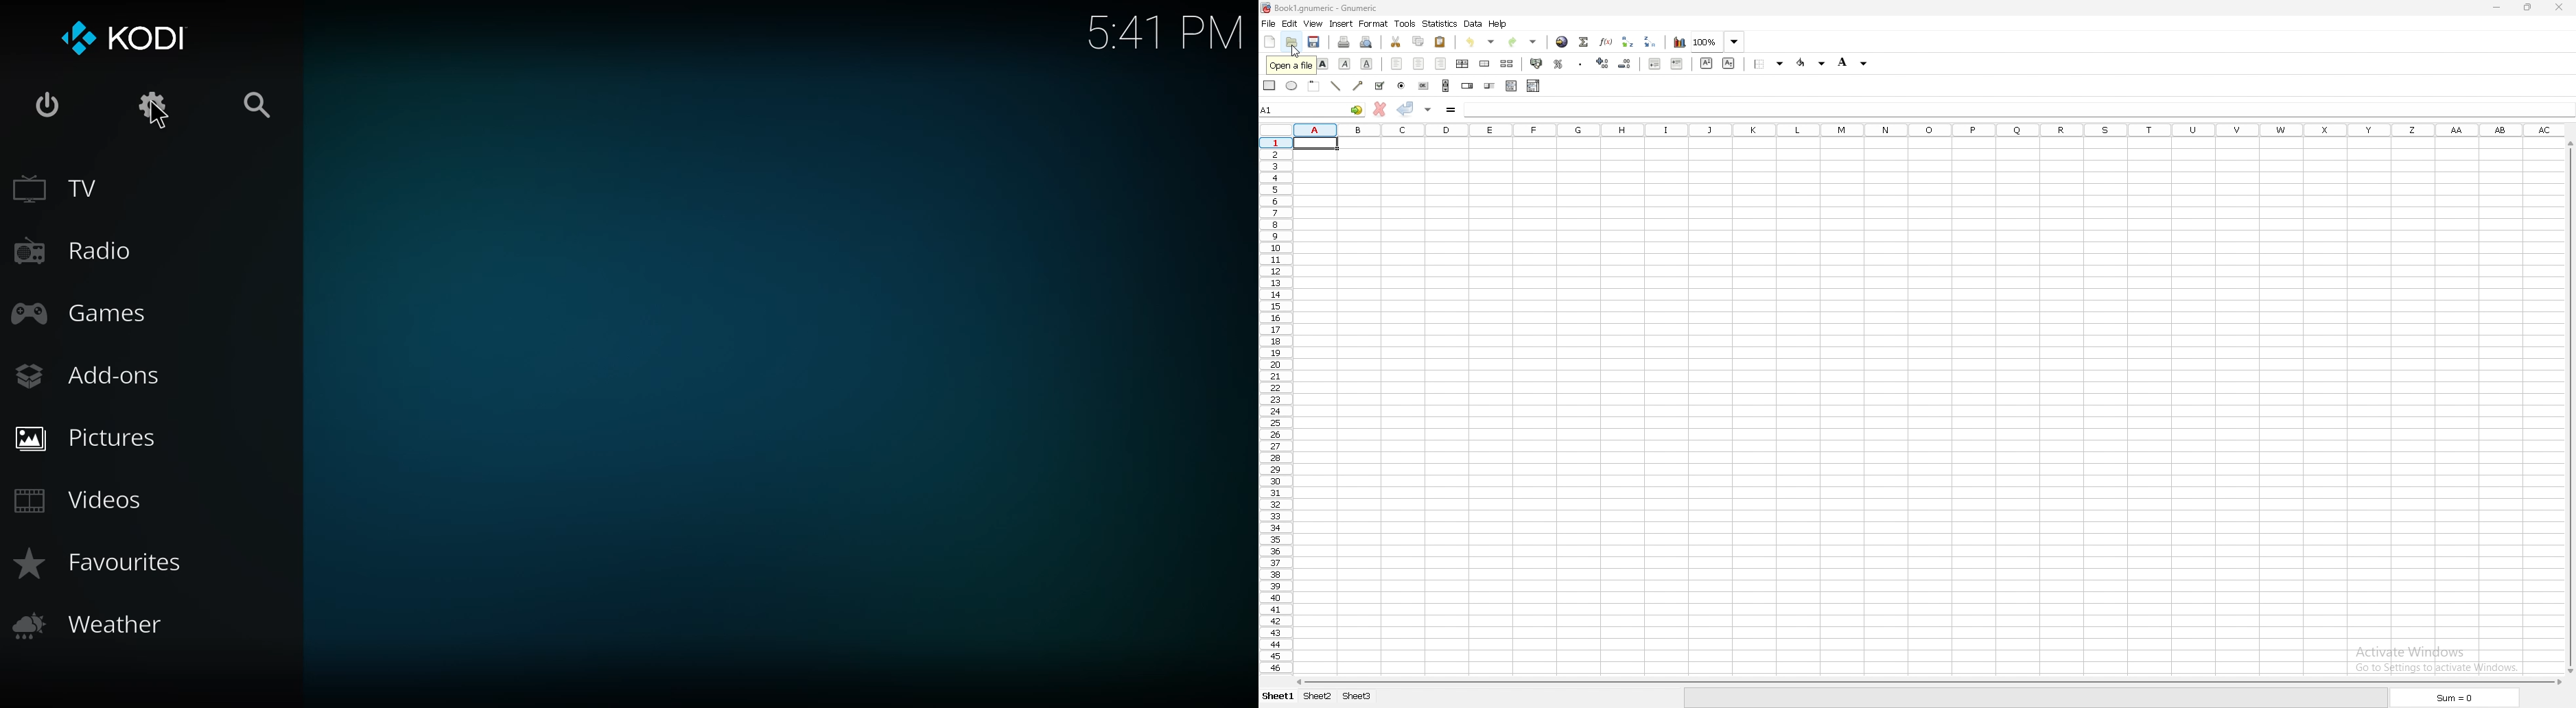 The width and height of the screenshot is (2576, 728). Describe the element at coordinates (92, 627) in the screenshot. I see `weather` at that location.